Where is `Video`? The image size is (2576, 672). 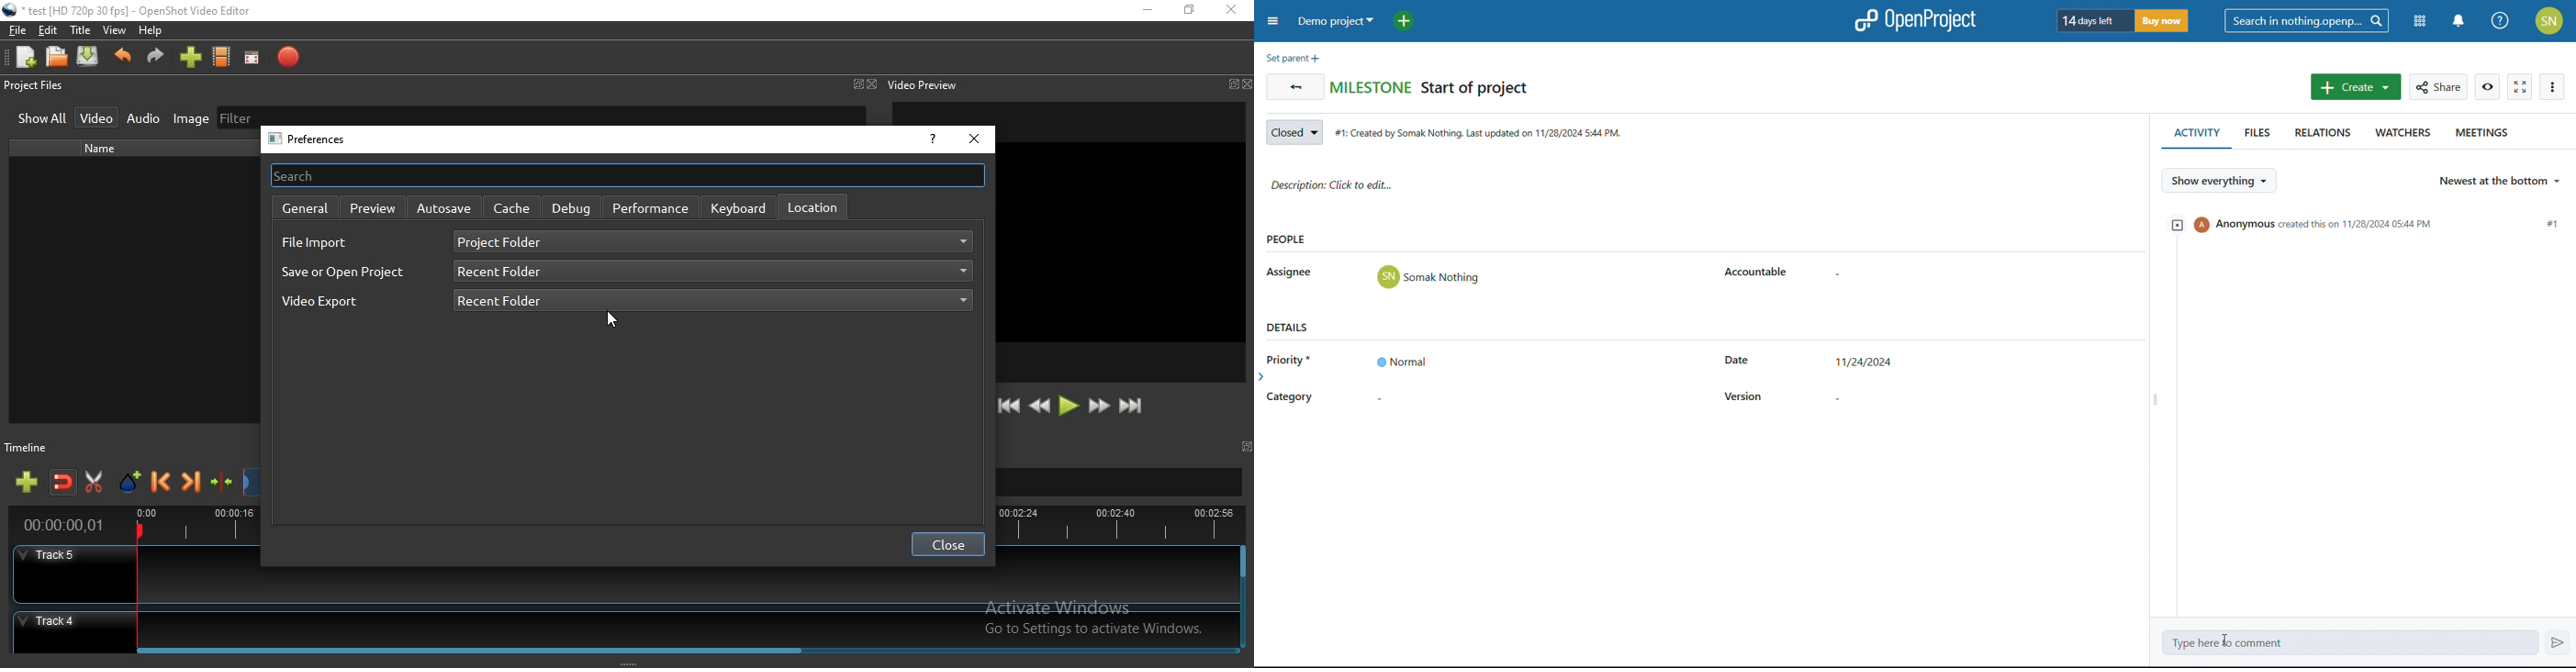
Video is located at coordinates (98, 117).